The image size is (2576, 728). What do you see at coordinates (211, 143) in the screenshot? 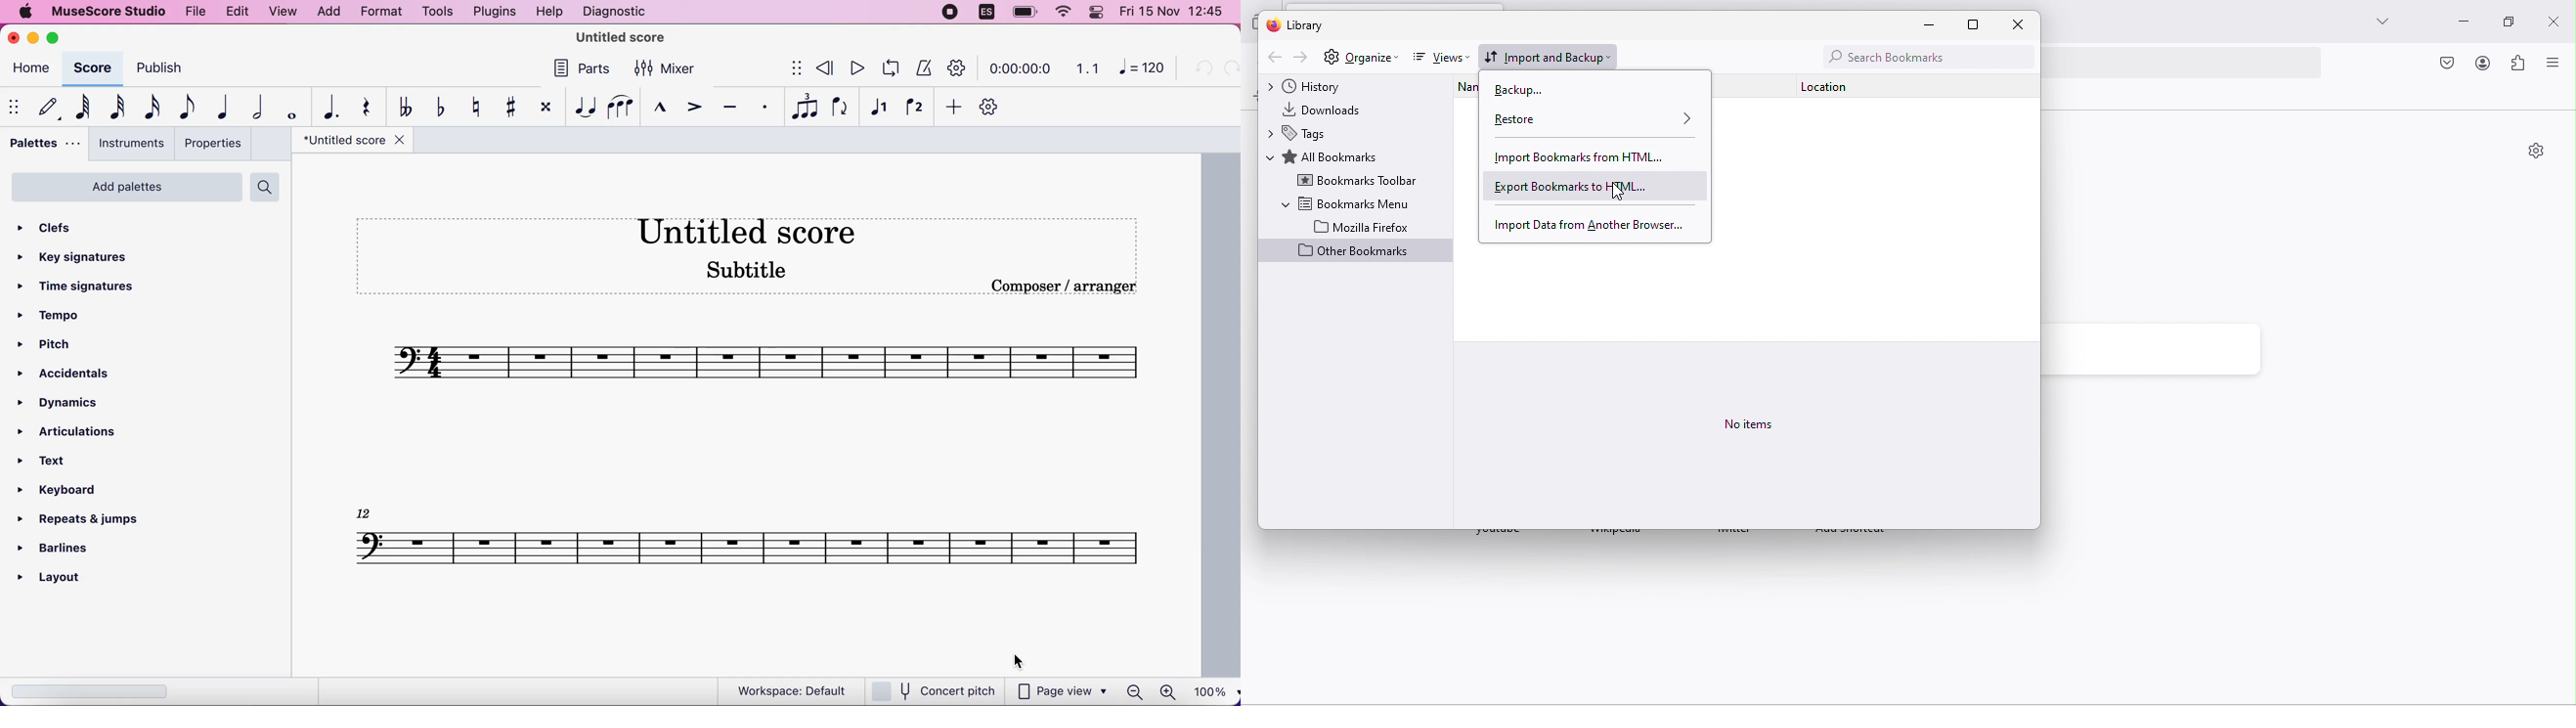
I see `Properties` at bounding box center [211, 143].